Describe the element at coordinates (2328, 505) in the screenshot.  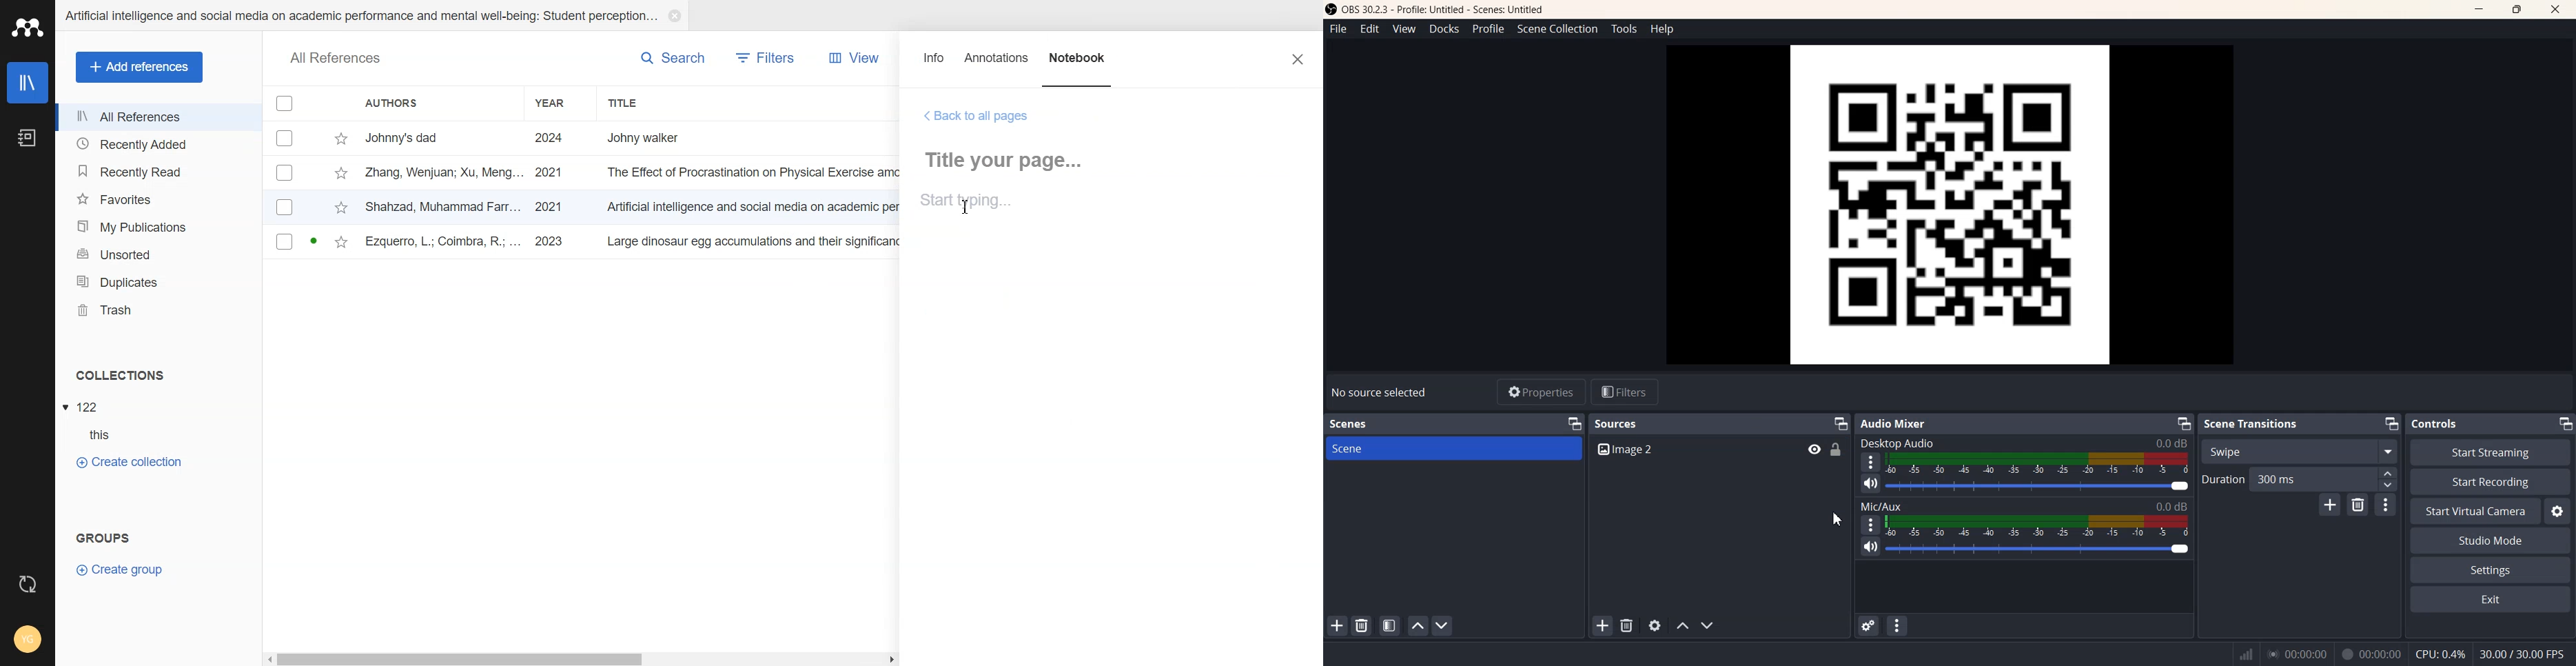
I see `Add Configurable transition ` at that location.